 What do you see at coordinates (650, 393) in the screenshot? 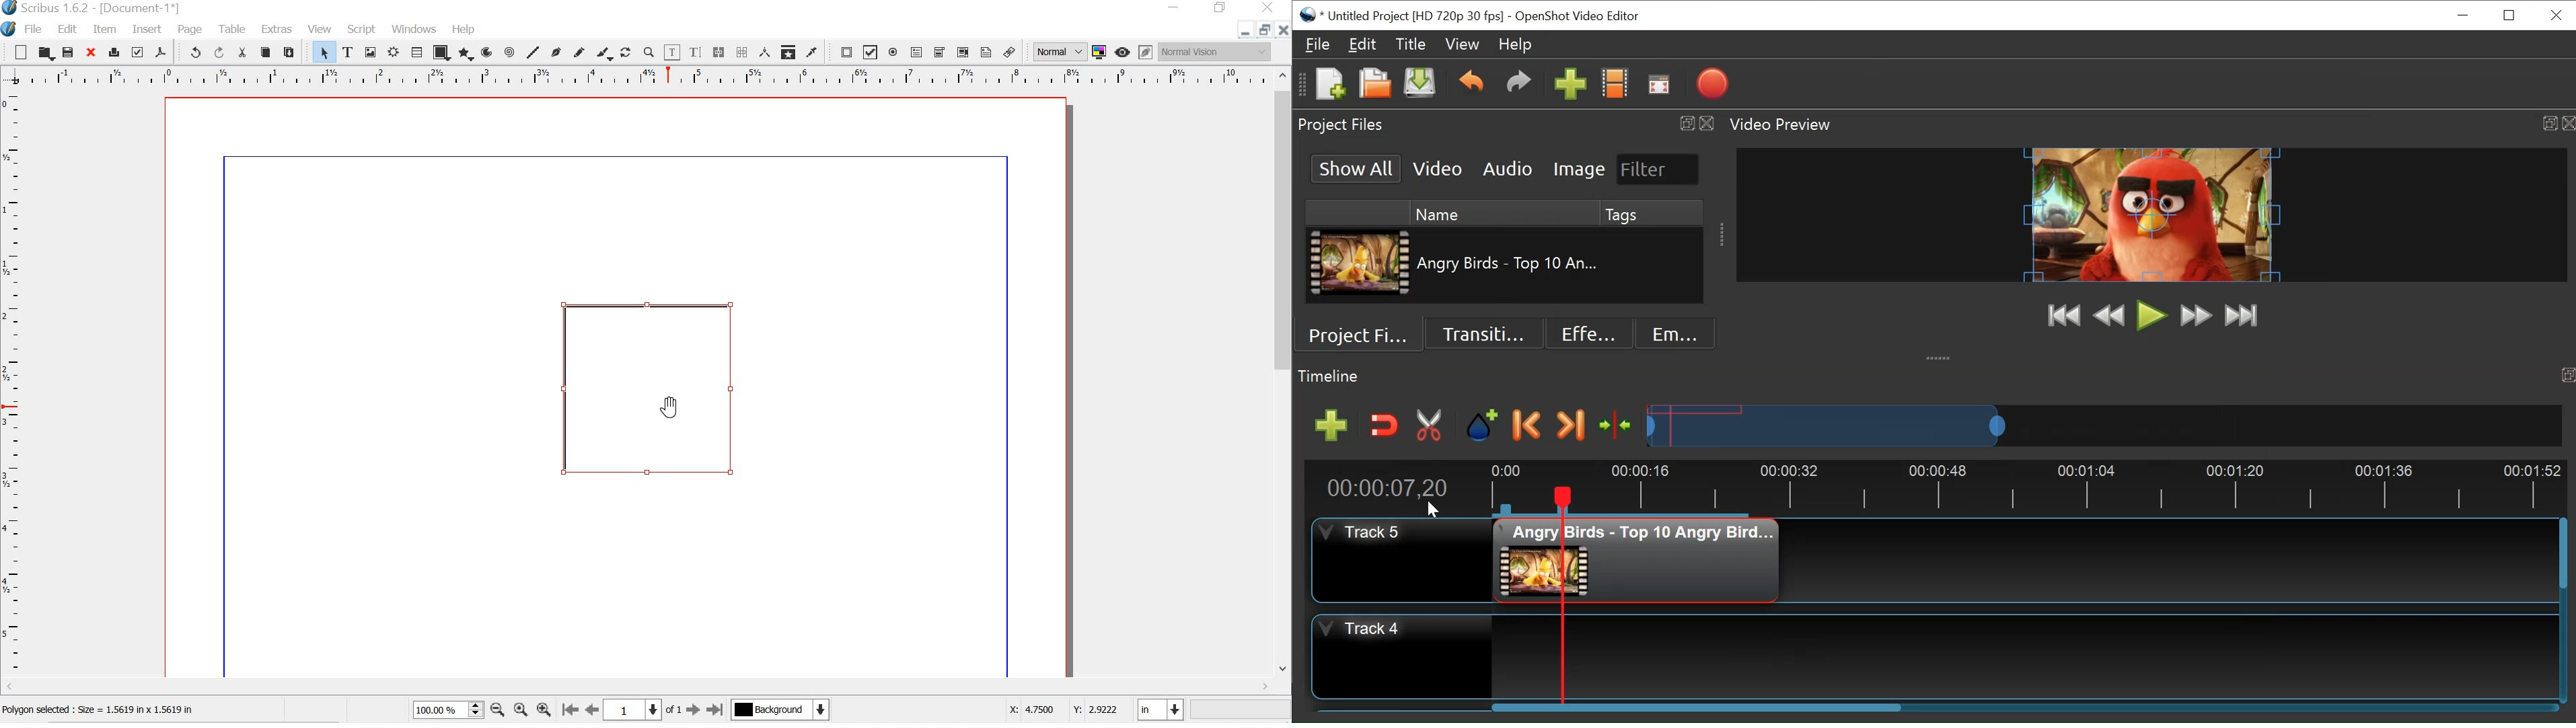
I see `selected shape` at bounding box center [650, 393].